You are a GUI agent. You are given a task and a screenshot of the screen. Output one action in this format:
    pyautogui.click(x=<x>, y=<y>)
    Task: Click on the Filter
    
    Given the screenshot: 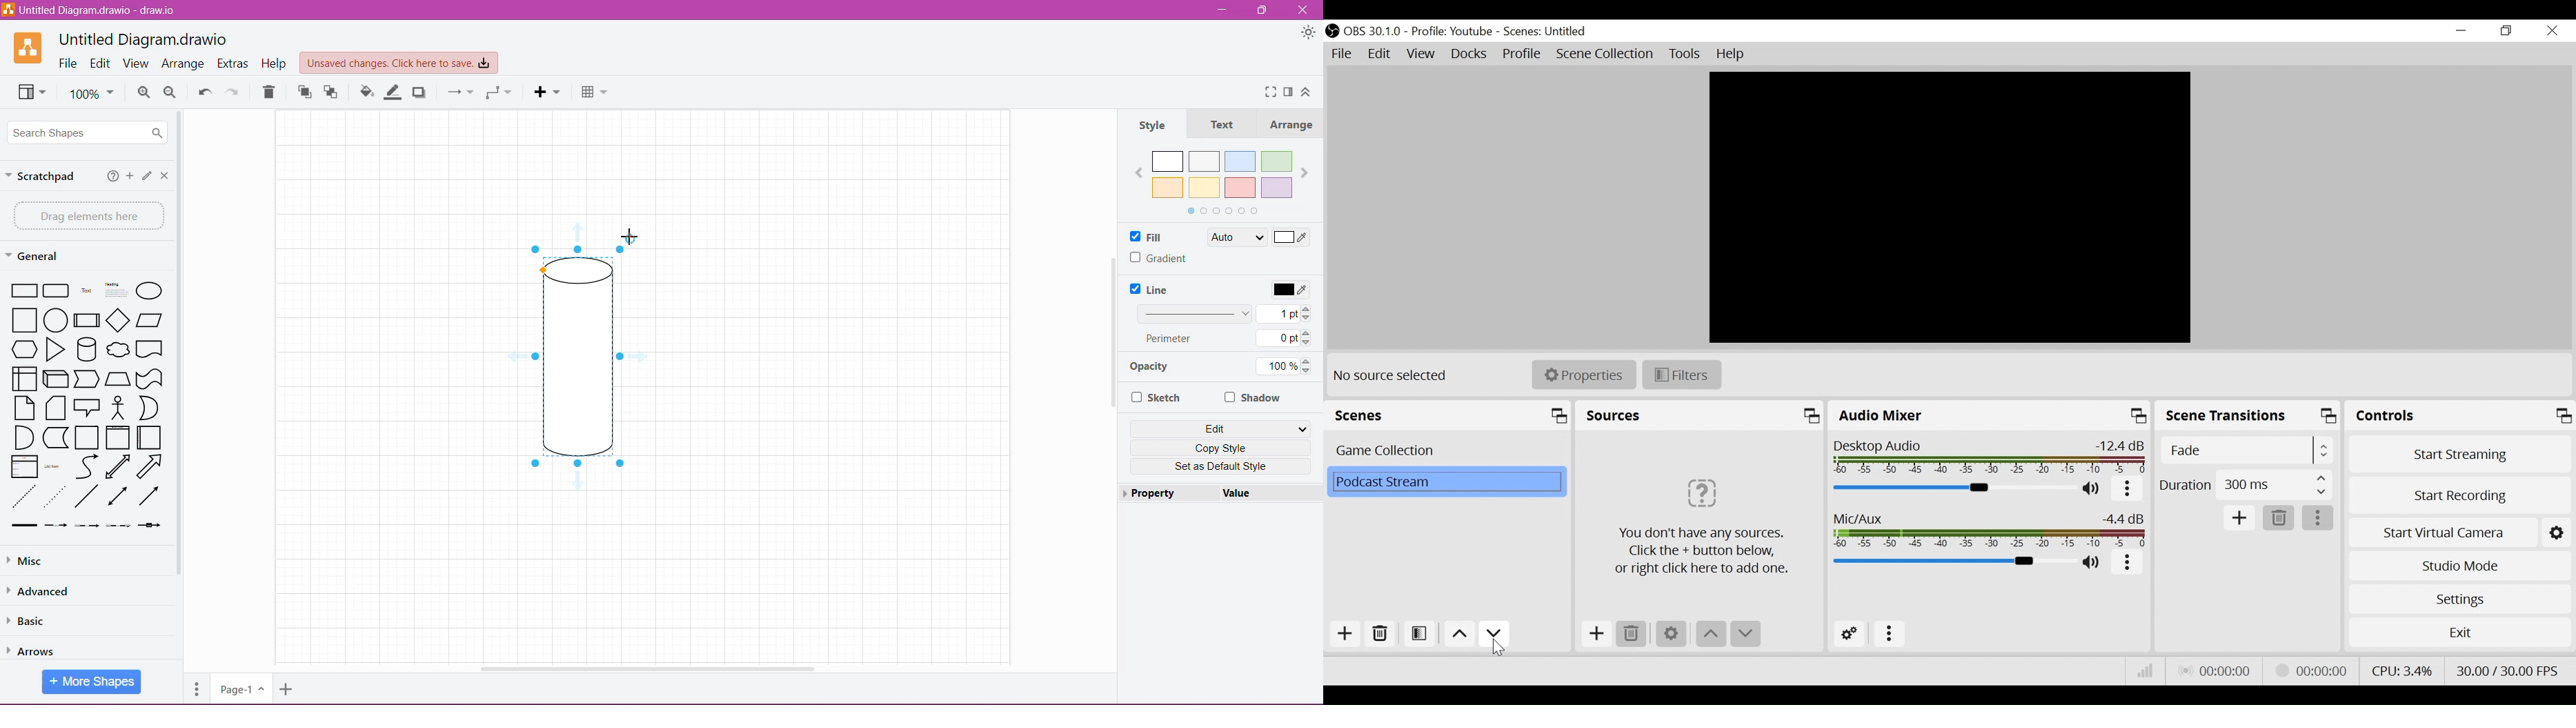 What is the action you would take?
    pyautogui.click(x=1680, y=373)
    